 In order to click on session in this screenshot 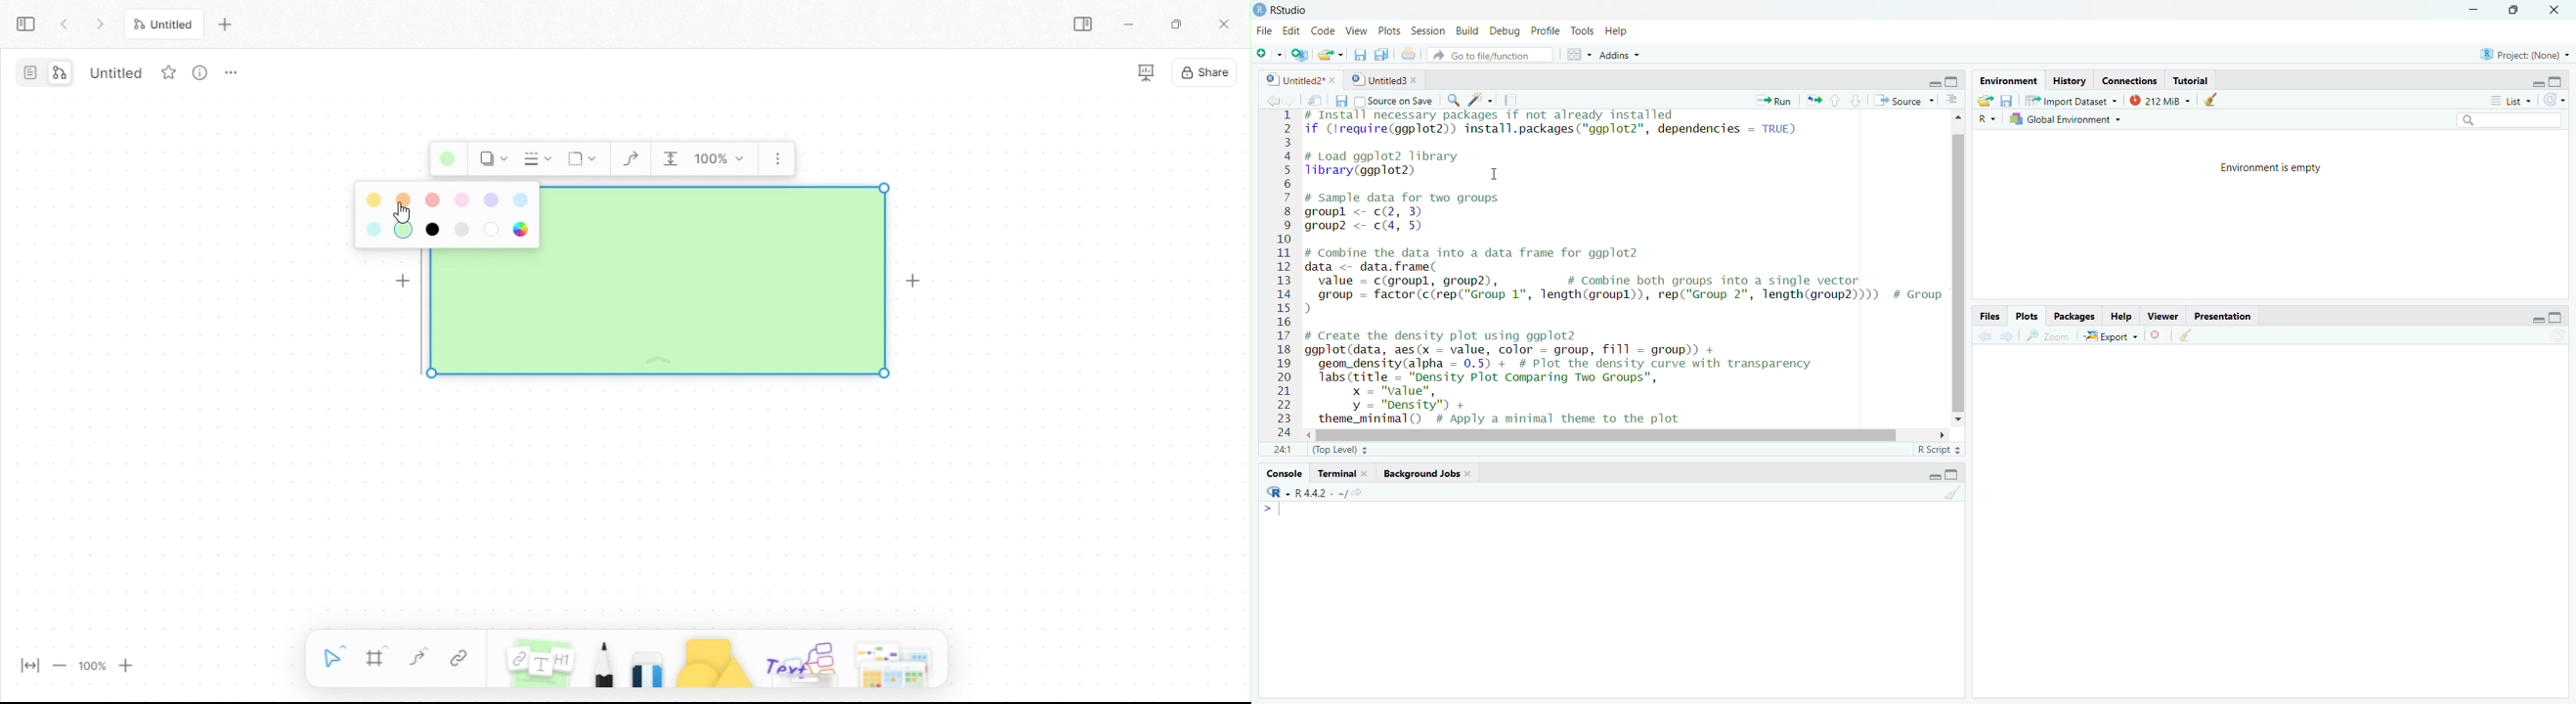, I will do `click(1431, 30)`.